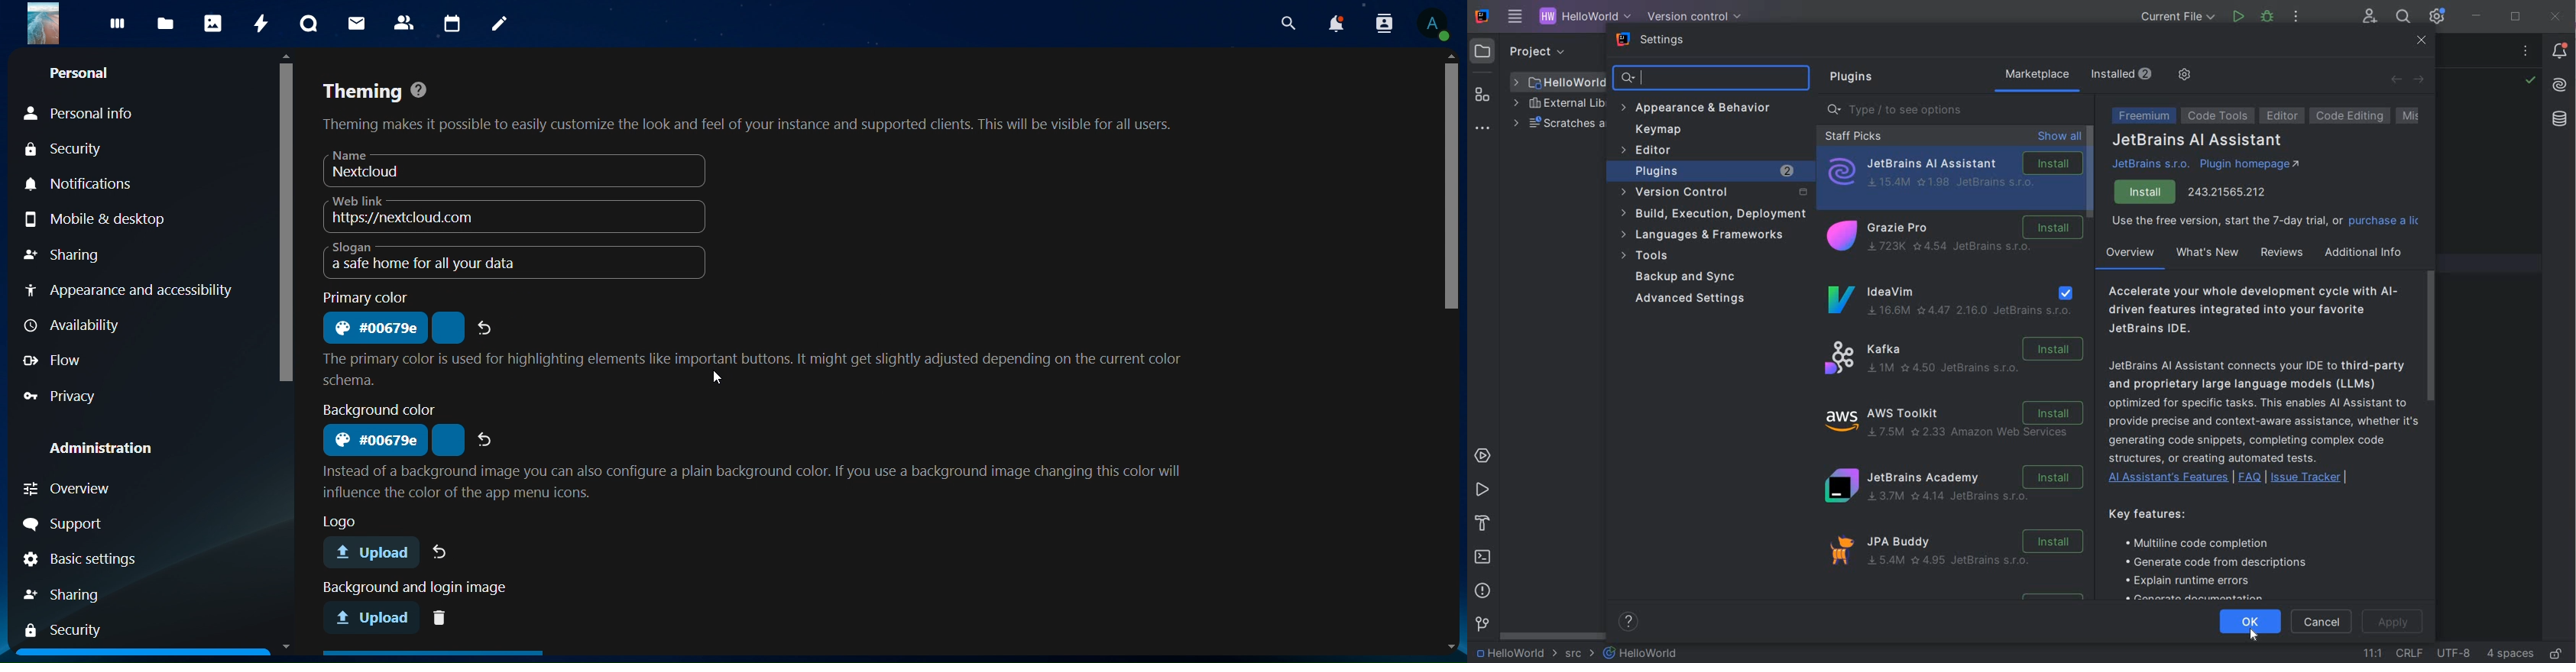 This screenshot has width=2576, height=672. I want to click on mobile & desktop, so click(118, 218).